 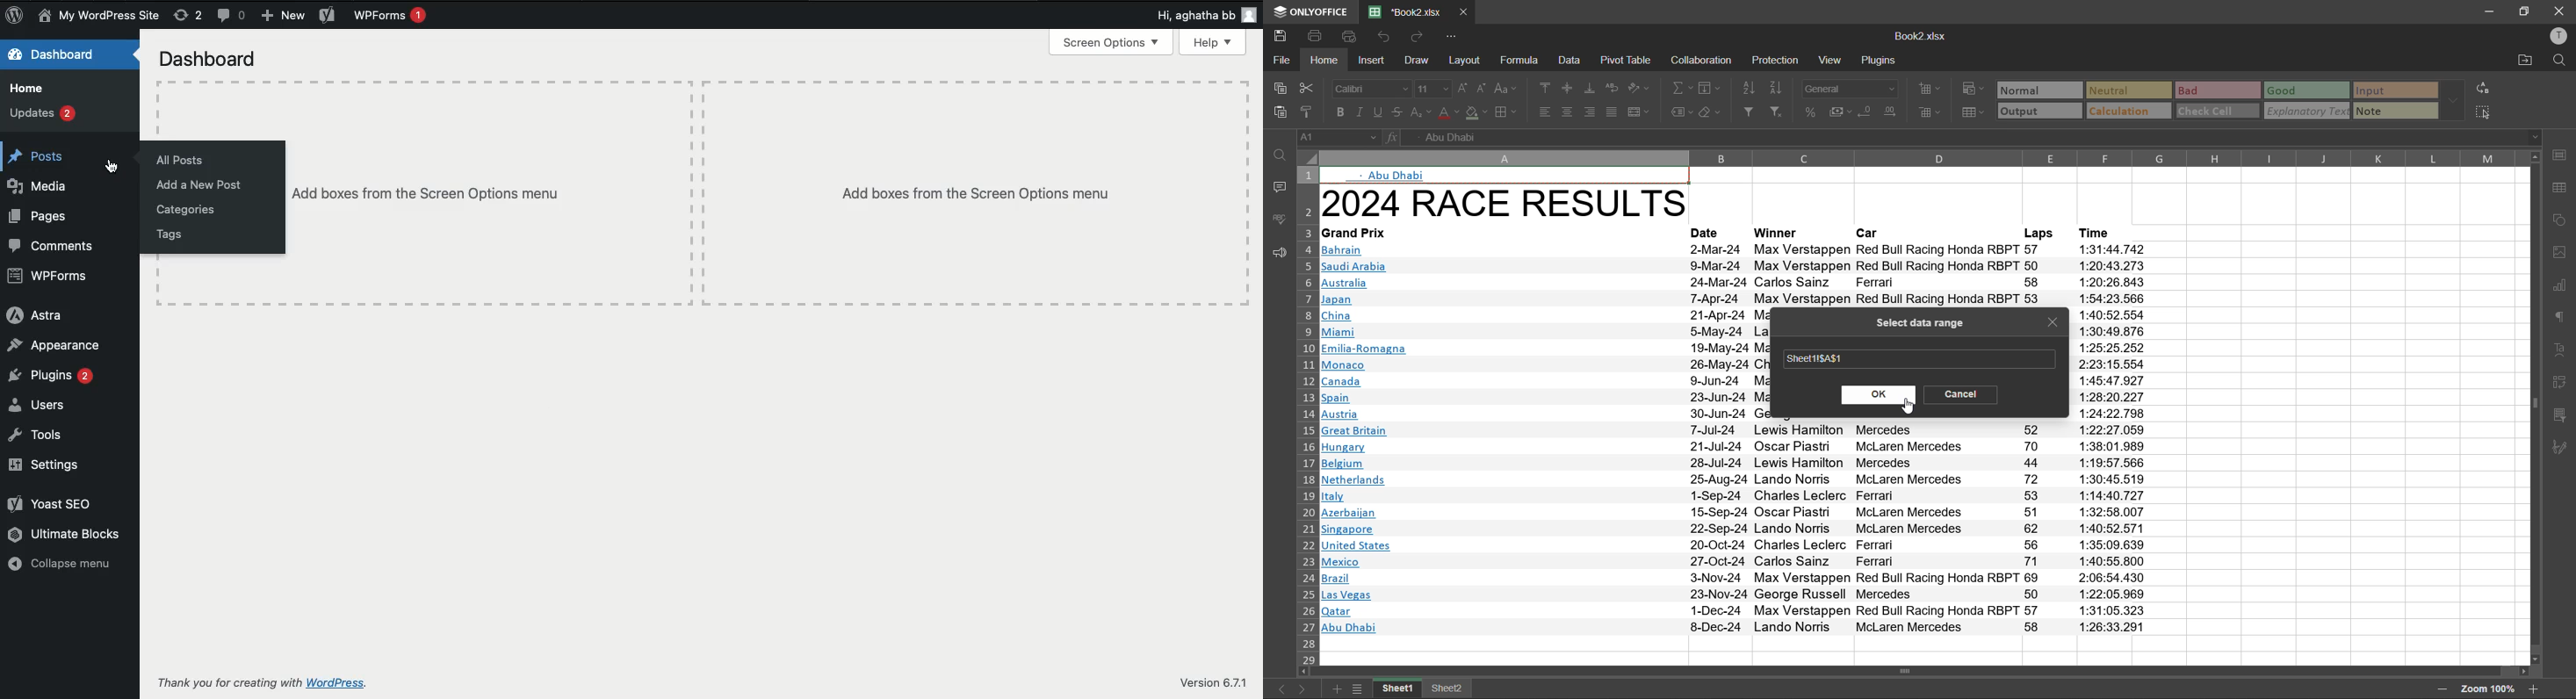 What do you see at coordinates (1932, 112) in the screenshot?
I see `delete cells` at bounding box center [1932, 112].